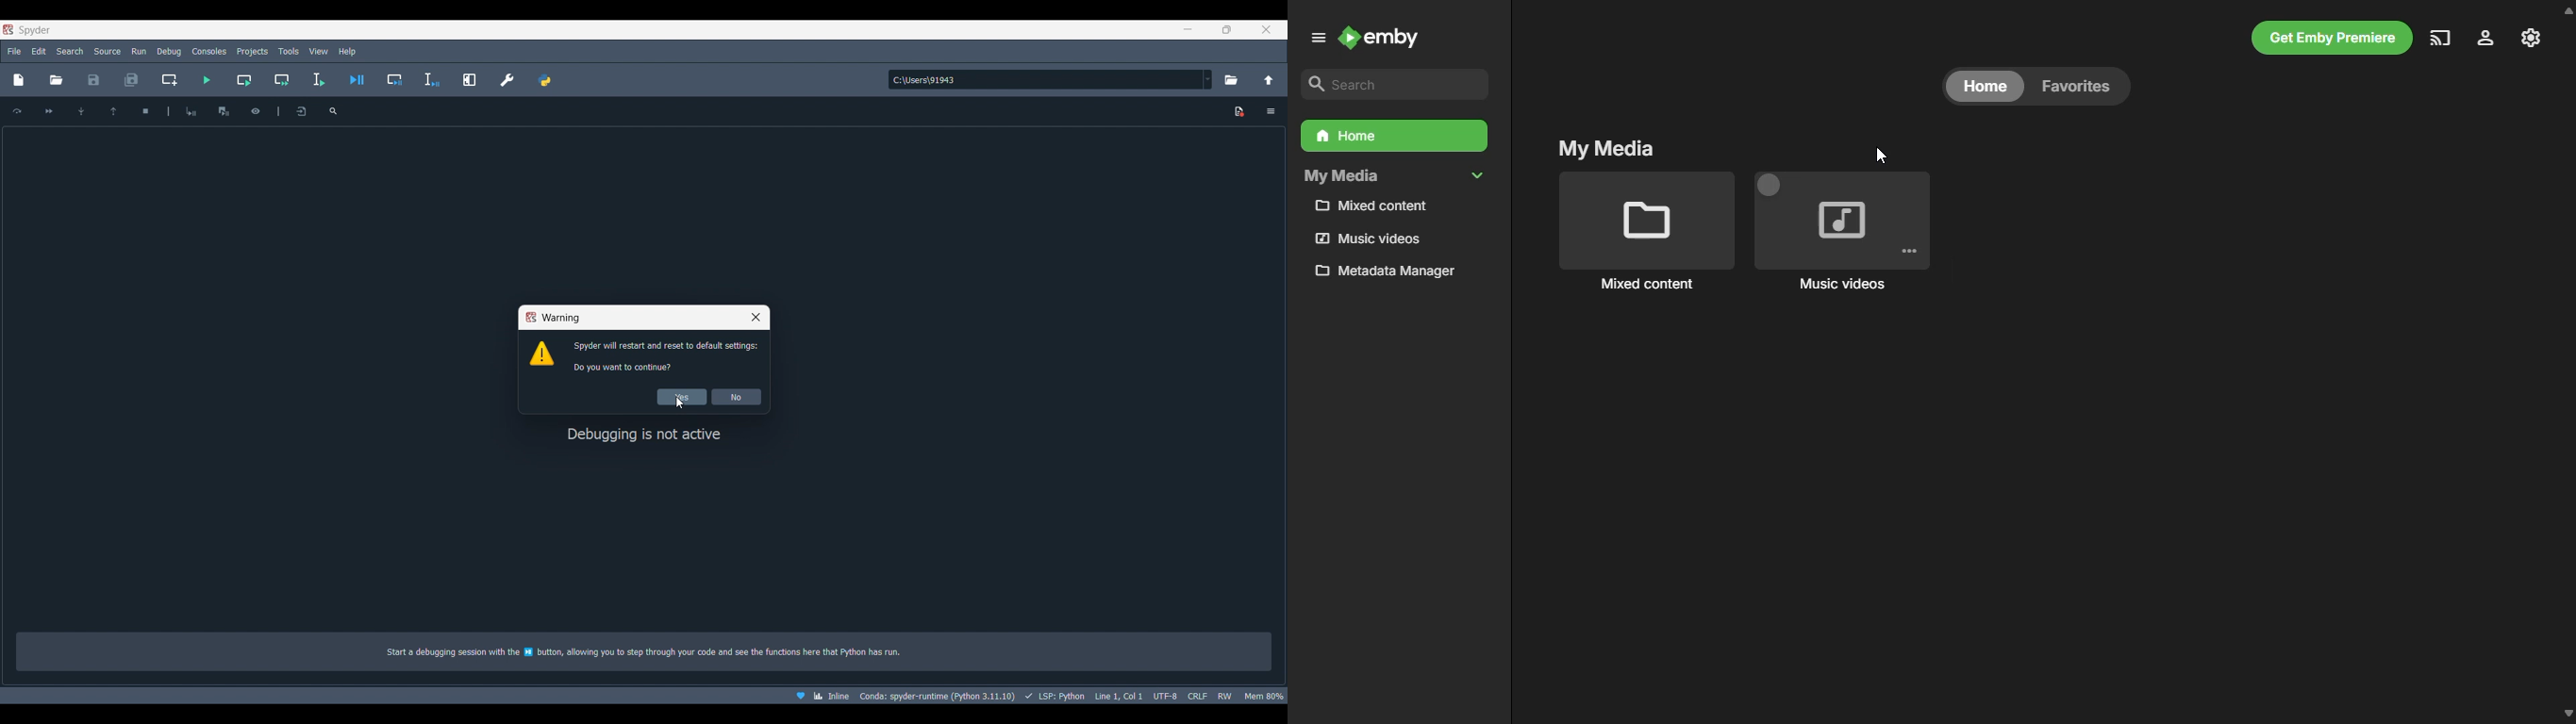 The image size is (2576, 728). I want to click on Tools menu, so click(289, 52).